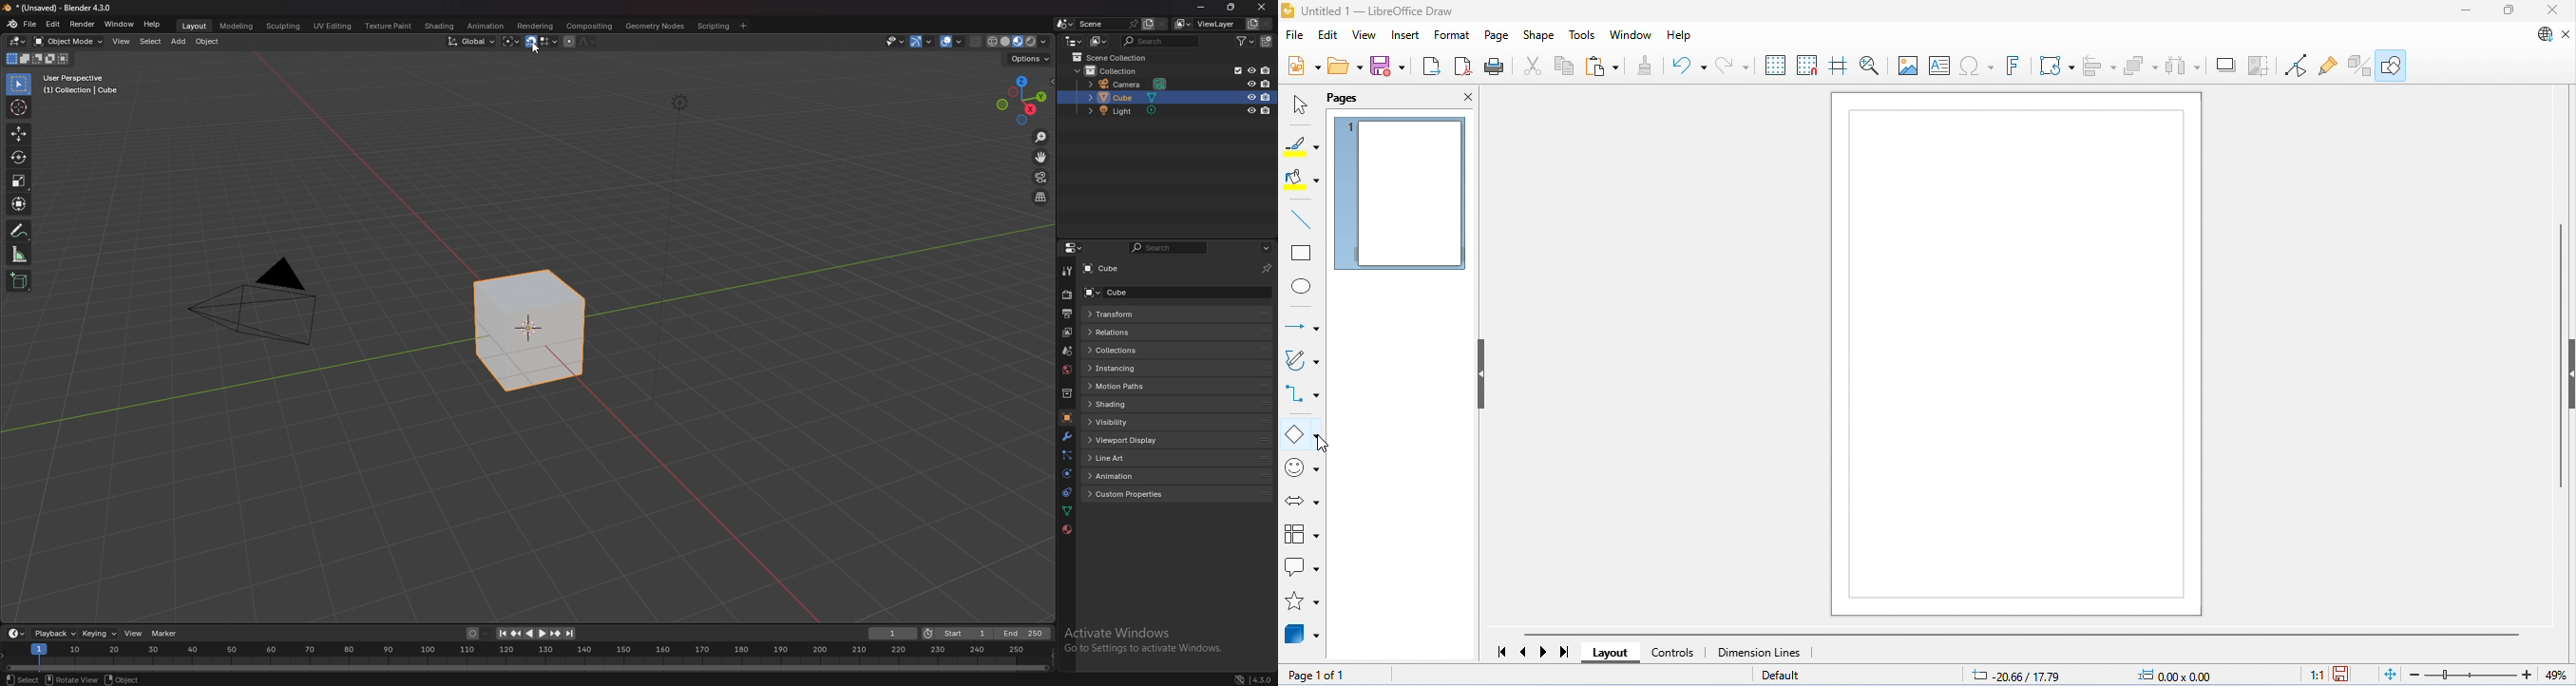  I want to click on file, so click(31, 24).